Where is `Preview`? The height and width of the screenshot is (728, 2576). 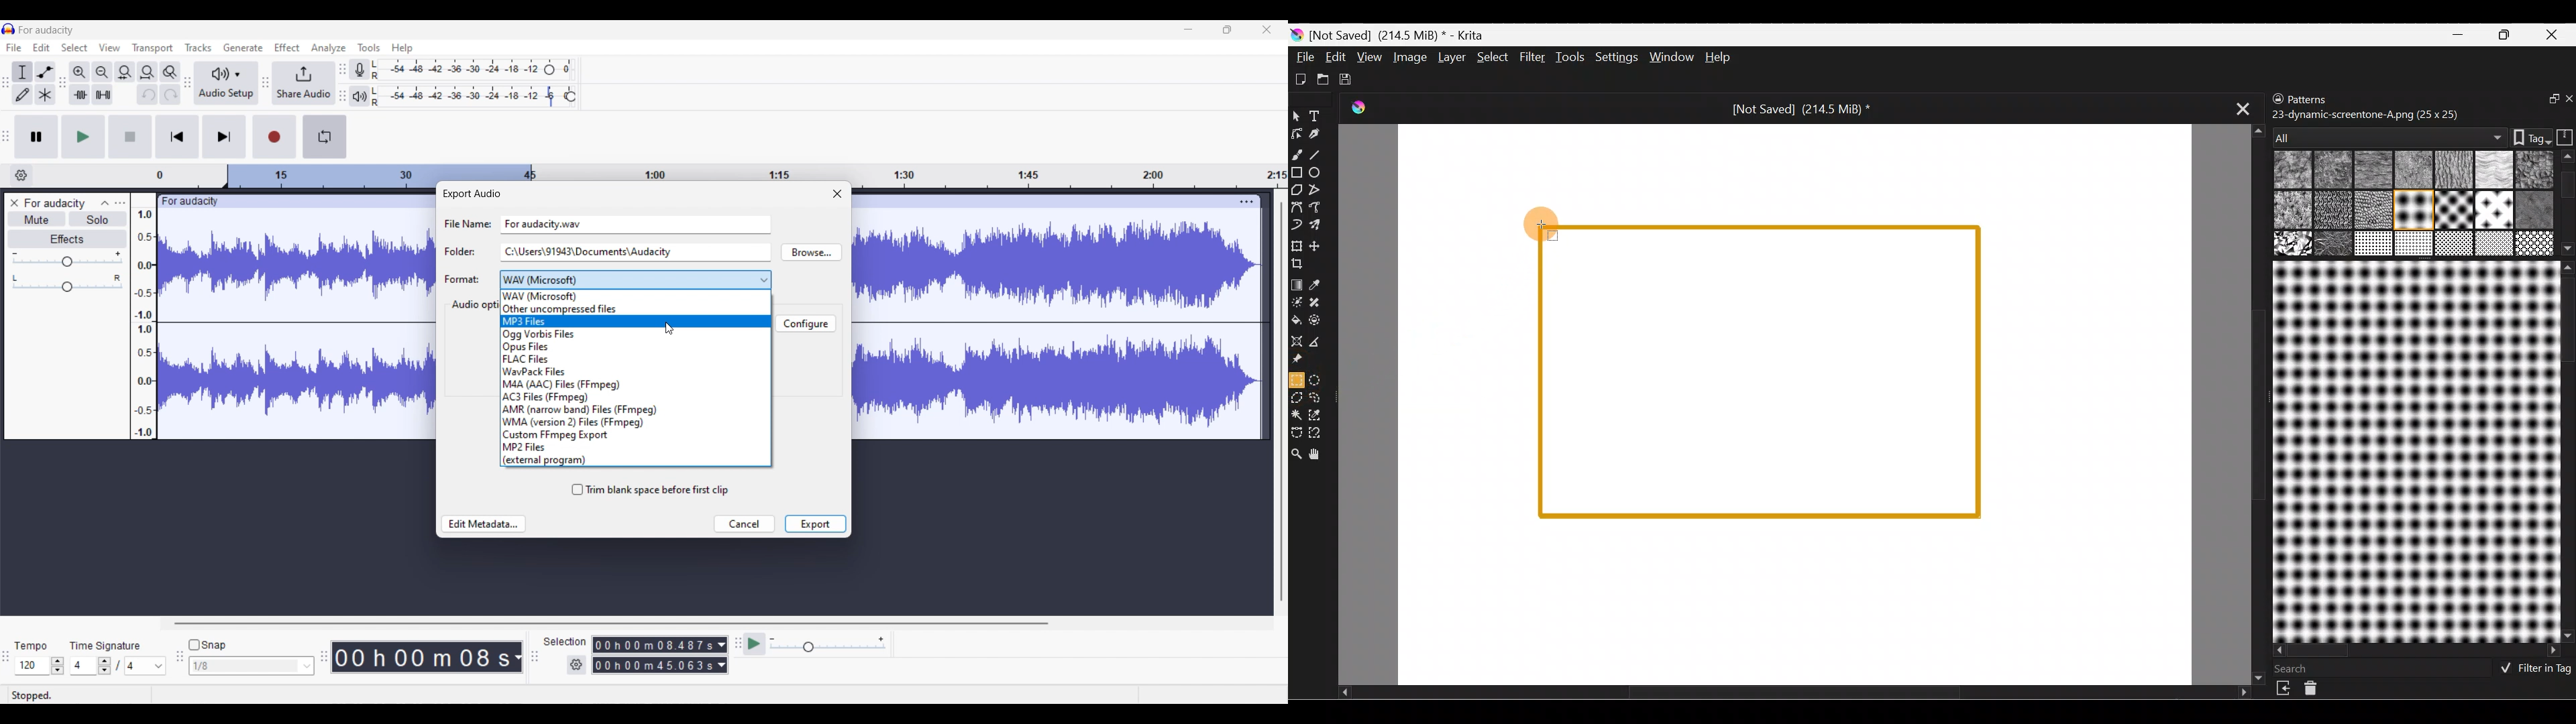 Preview is located at coordinates (2414, 451).